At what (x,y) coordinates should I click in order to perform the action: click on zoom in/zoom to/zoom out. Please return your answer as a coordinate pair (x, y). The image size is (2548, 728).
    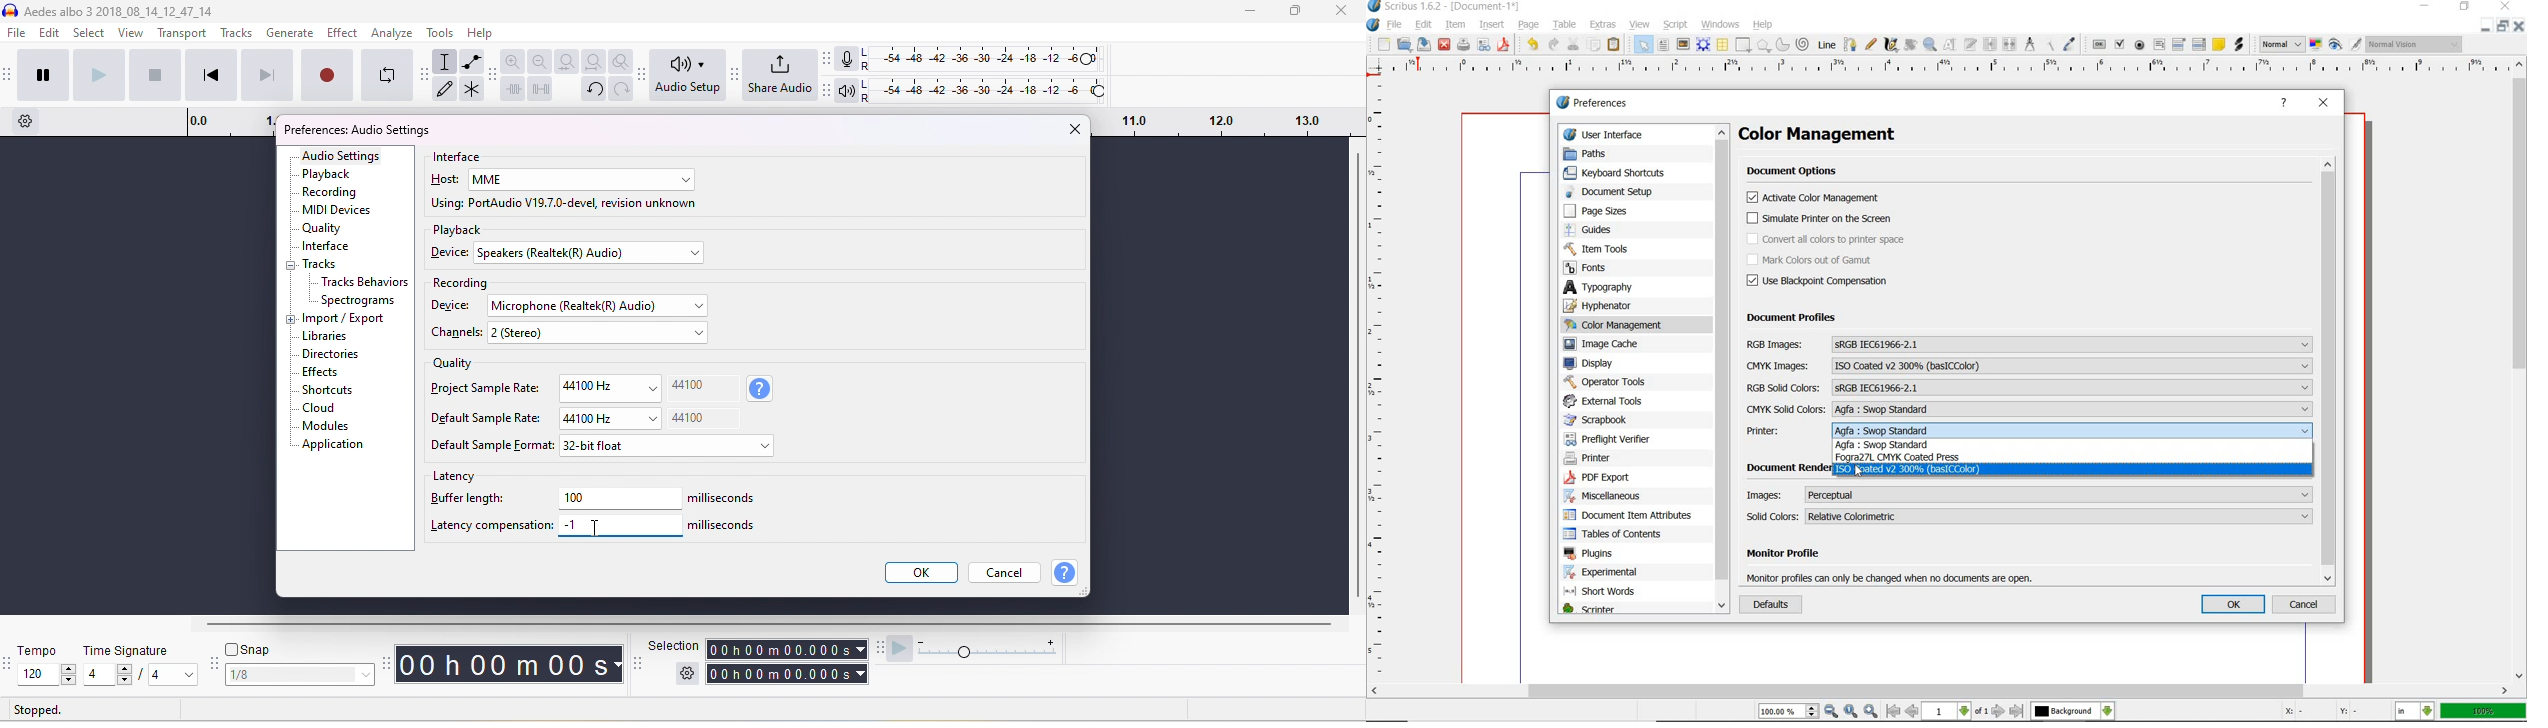
    Looking at the image, I should click on (1820, 712).